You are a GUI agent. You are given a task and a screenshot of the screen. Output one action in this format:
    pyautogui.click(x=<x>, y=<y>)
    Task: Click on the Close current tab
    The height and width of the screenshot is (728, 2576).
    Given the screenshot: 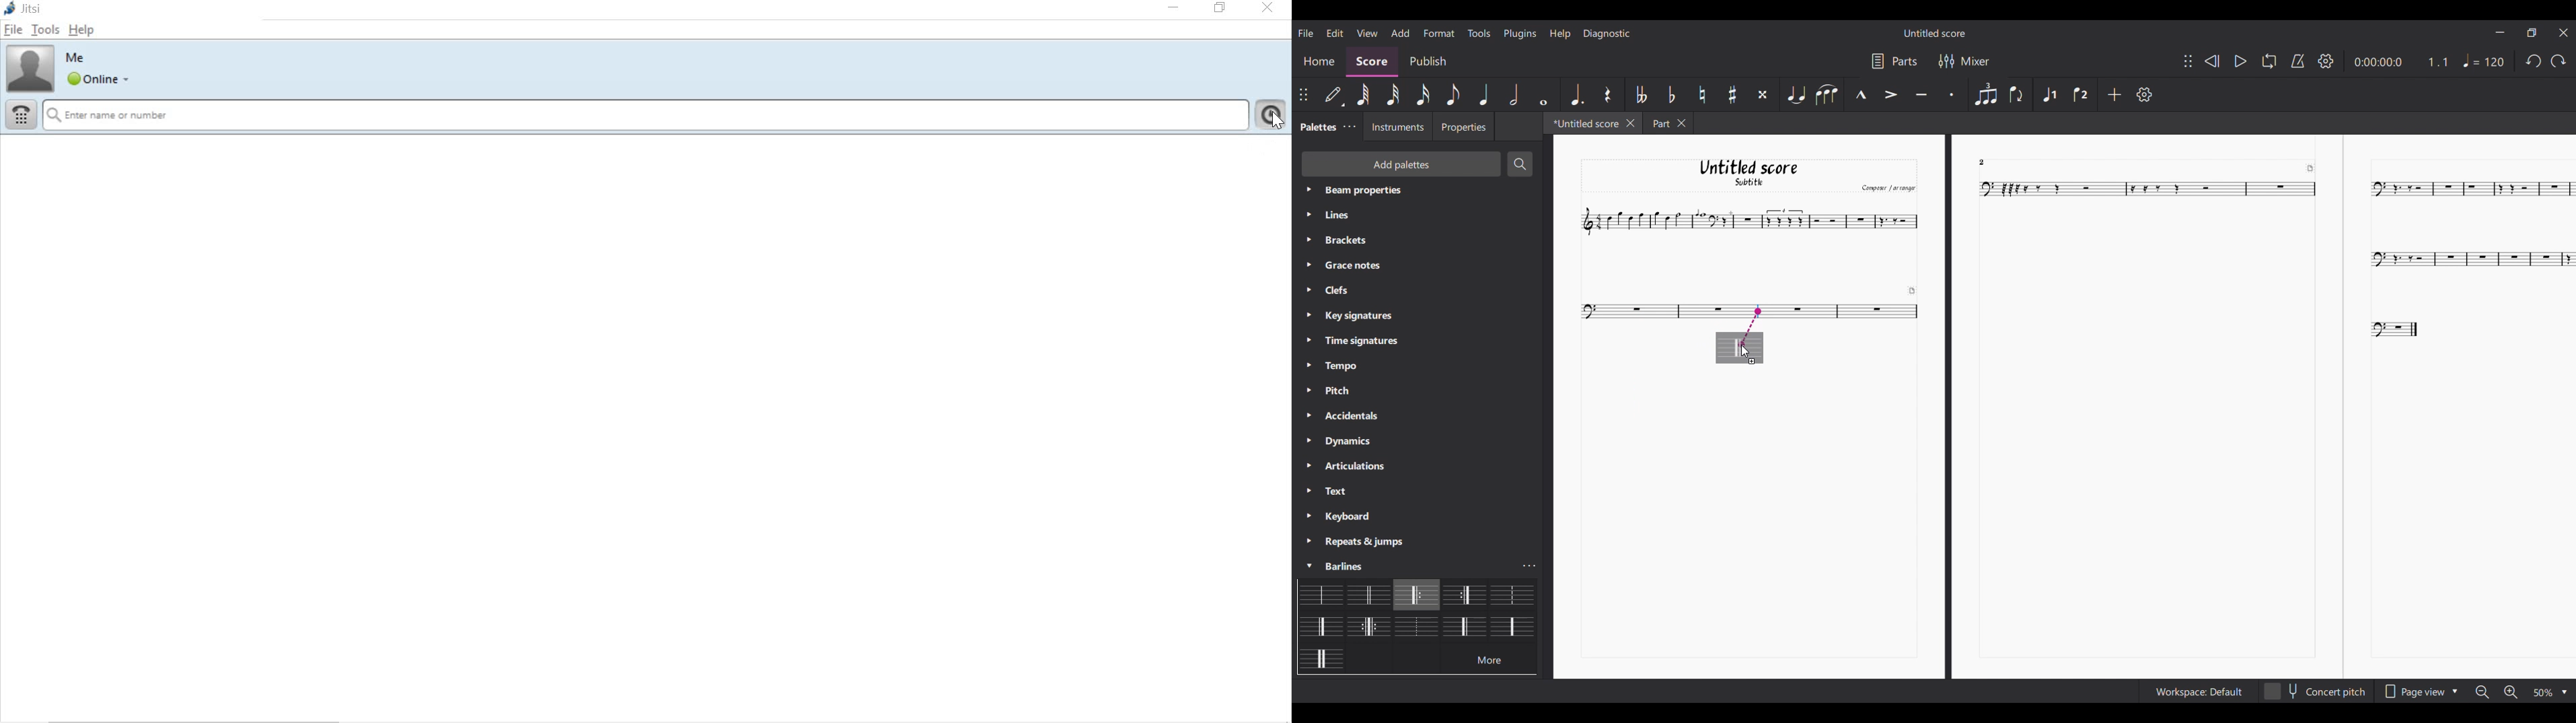 What is the action you would take?
    pyautogui.click(x=1630, y=123)
    